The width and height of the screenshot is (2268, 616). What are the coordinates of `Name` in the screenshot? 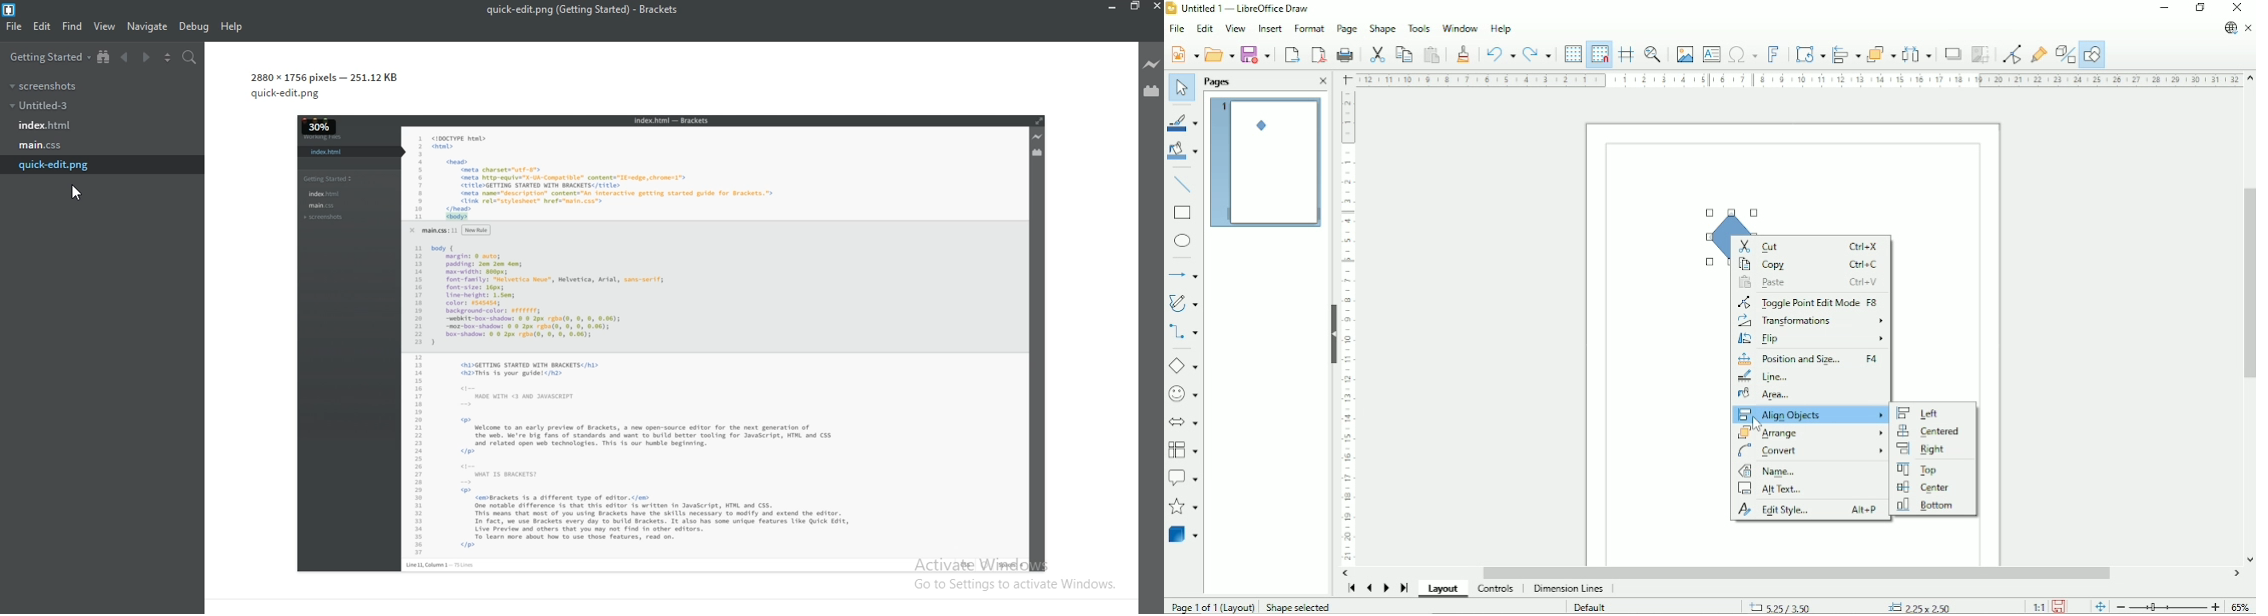 It's located at (1767, 471).